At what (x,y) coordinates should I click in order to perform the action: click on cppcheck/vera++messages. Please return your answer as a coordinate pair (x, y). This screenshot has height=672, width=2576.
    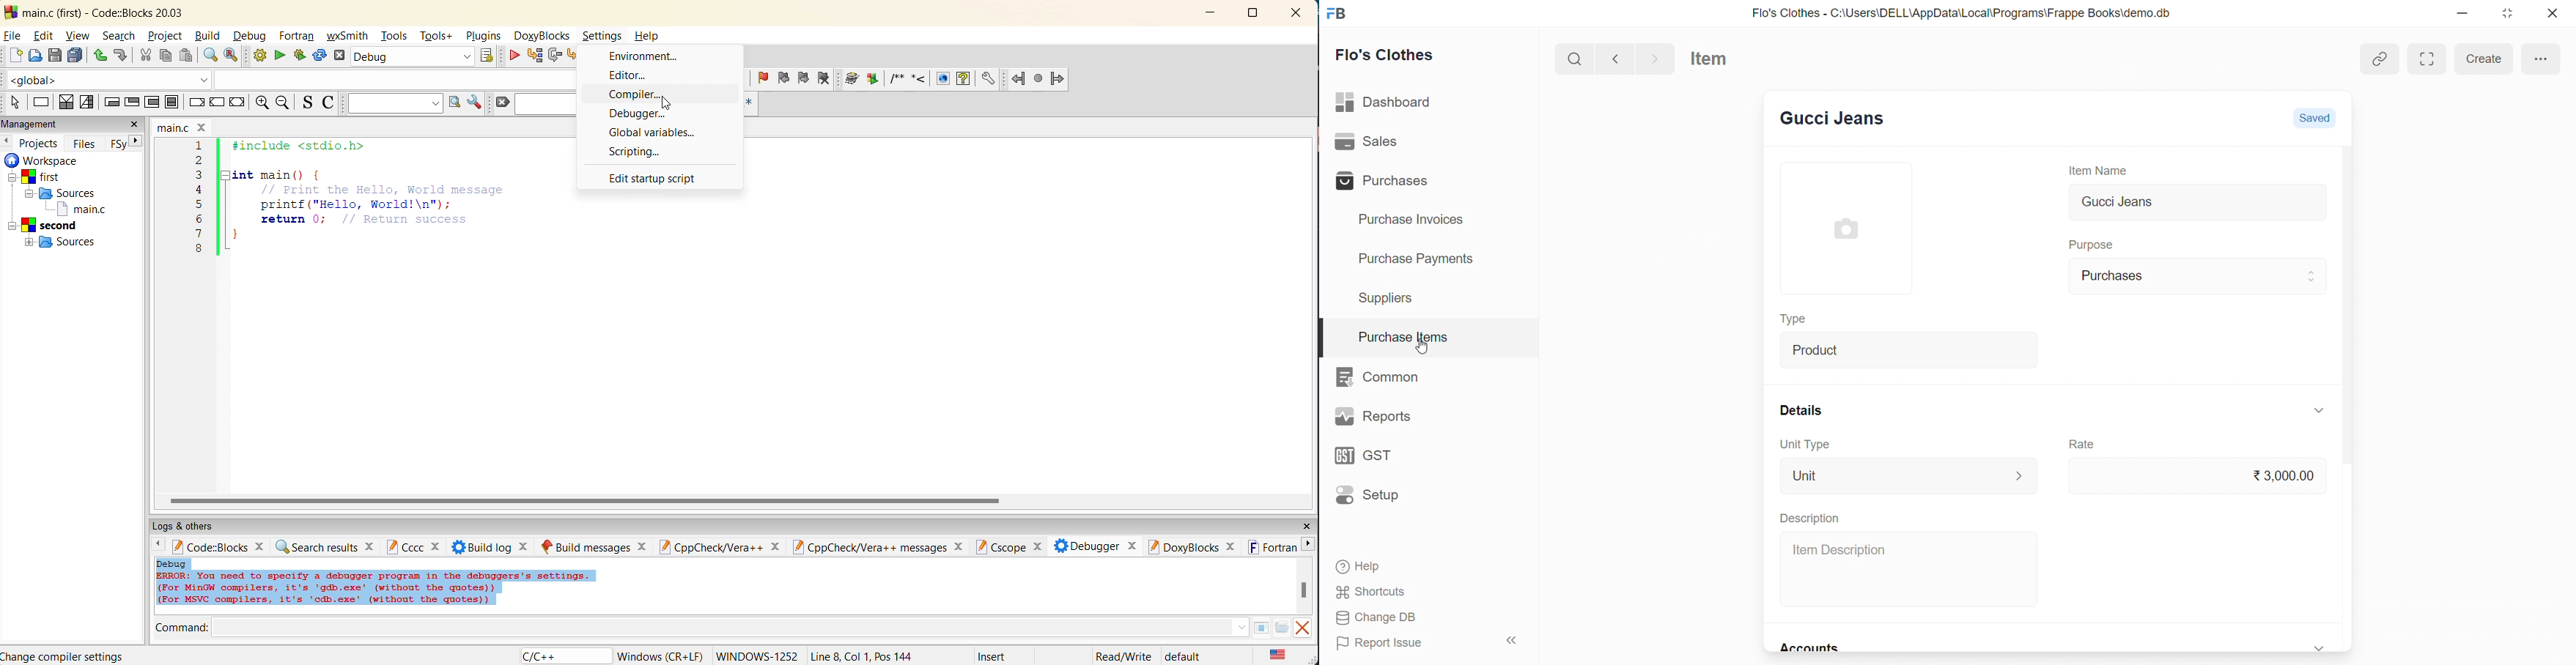
    Looking at the image, I should click on (879, 547).